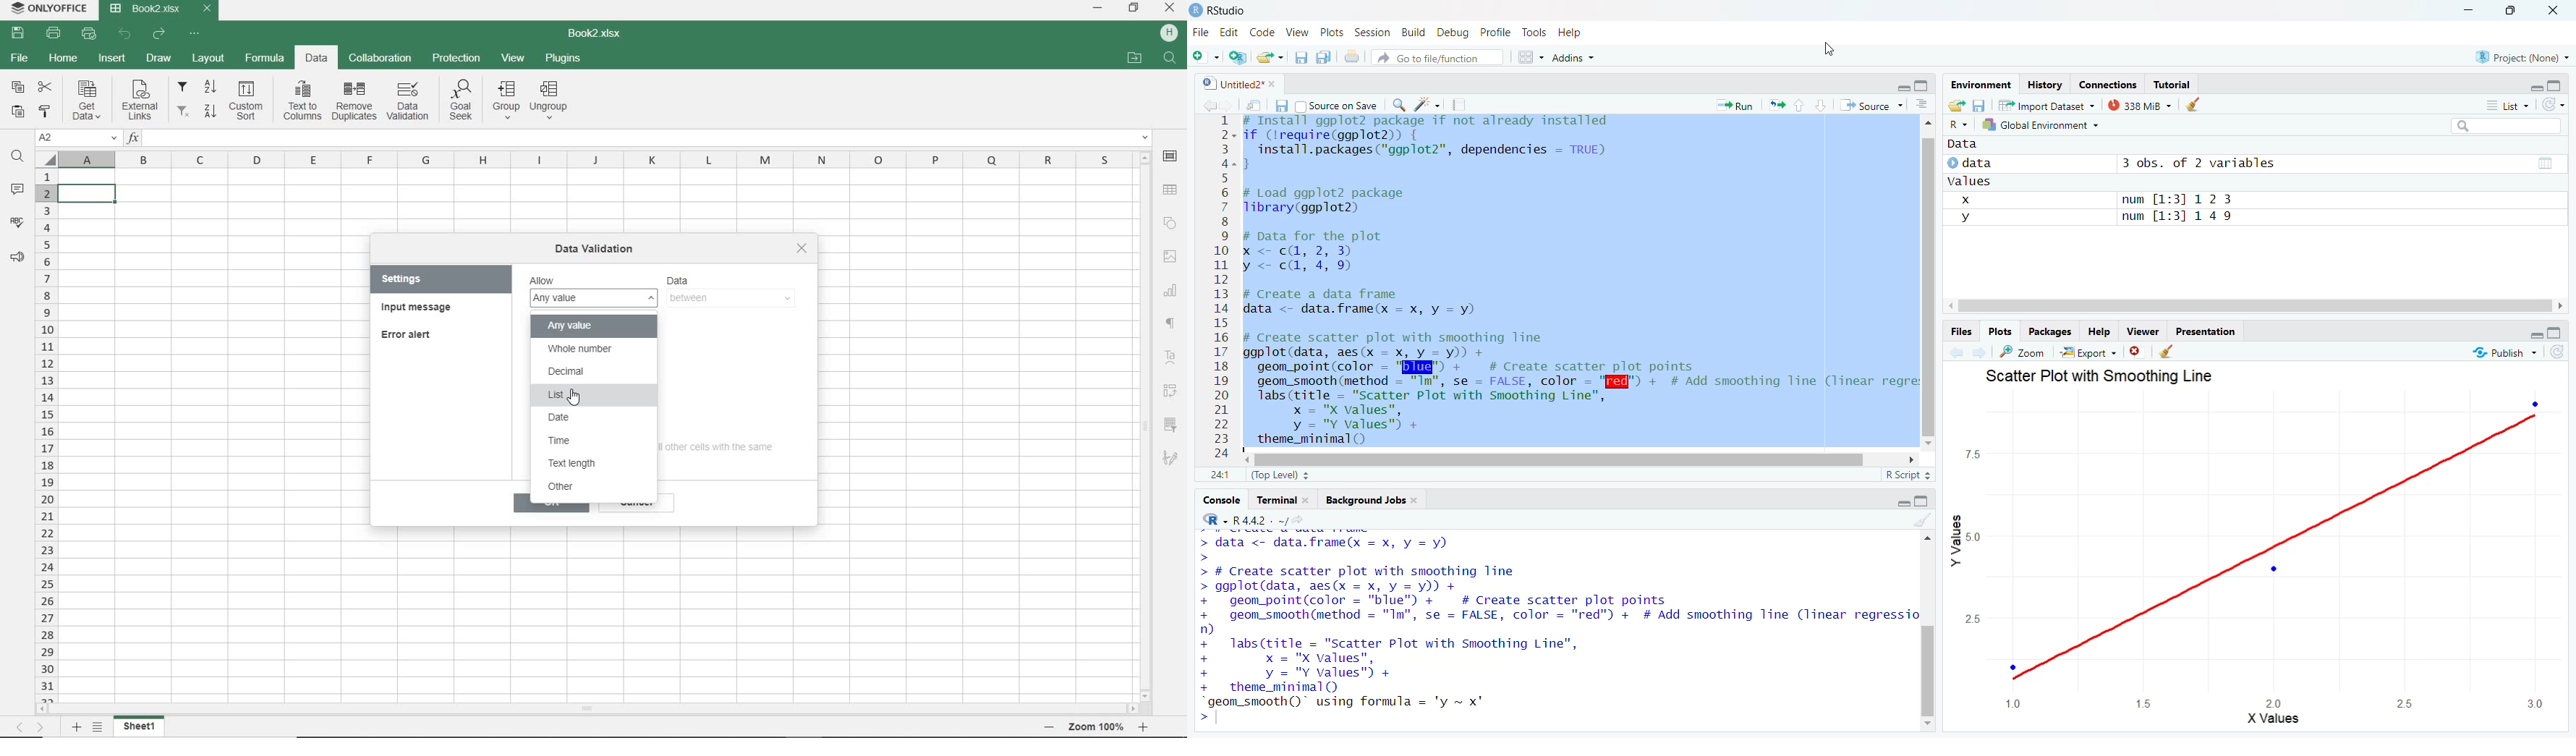 This screenshot has width=2576, height=756. Describe the element at coordinates (2097, 331) in the screenshot. I see `Help` at that location.